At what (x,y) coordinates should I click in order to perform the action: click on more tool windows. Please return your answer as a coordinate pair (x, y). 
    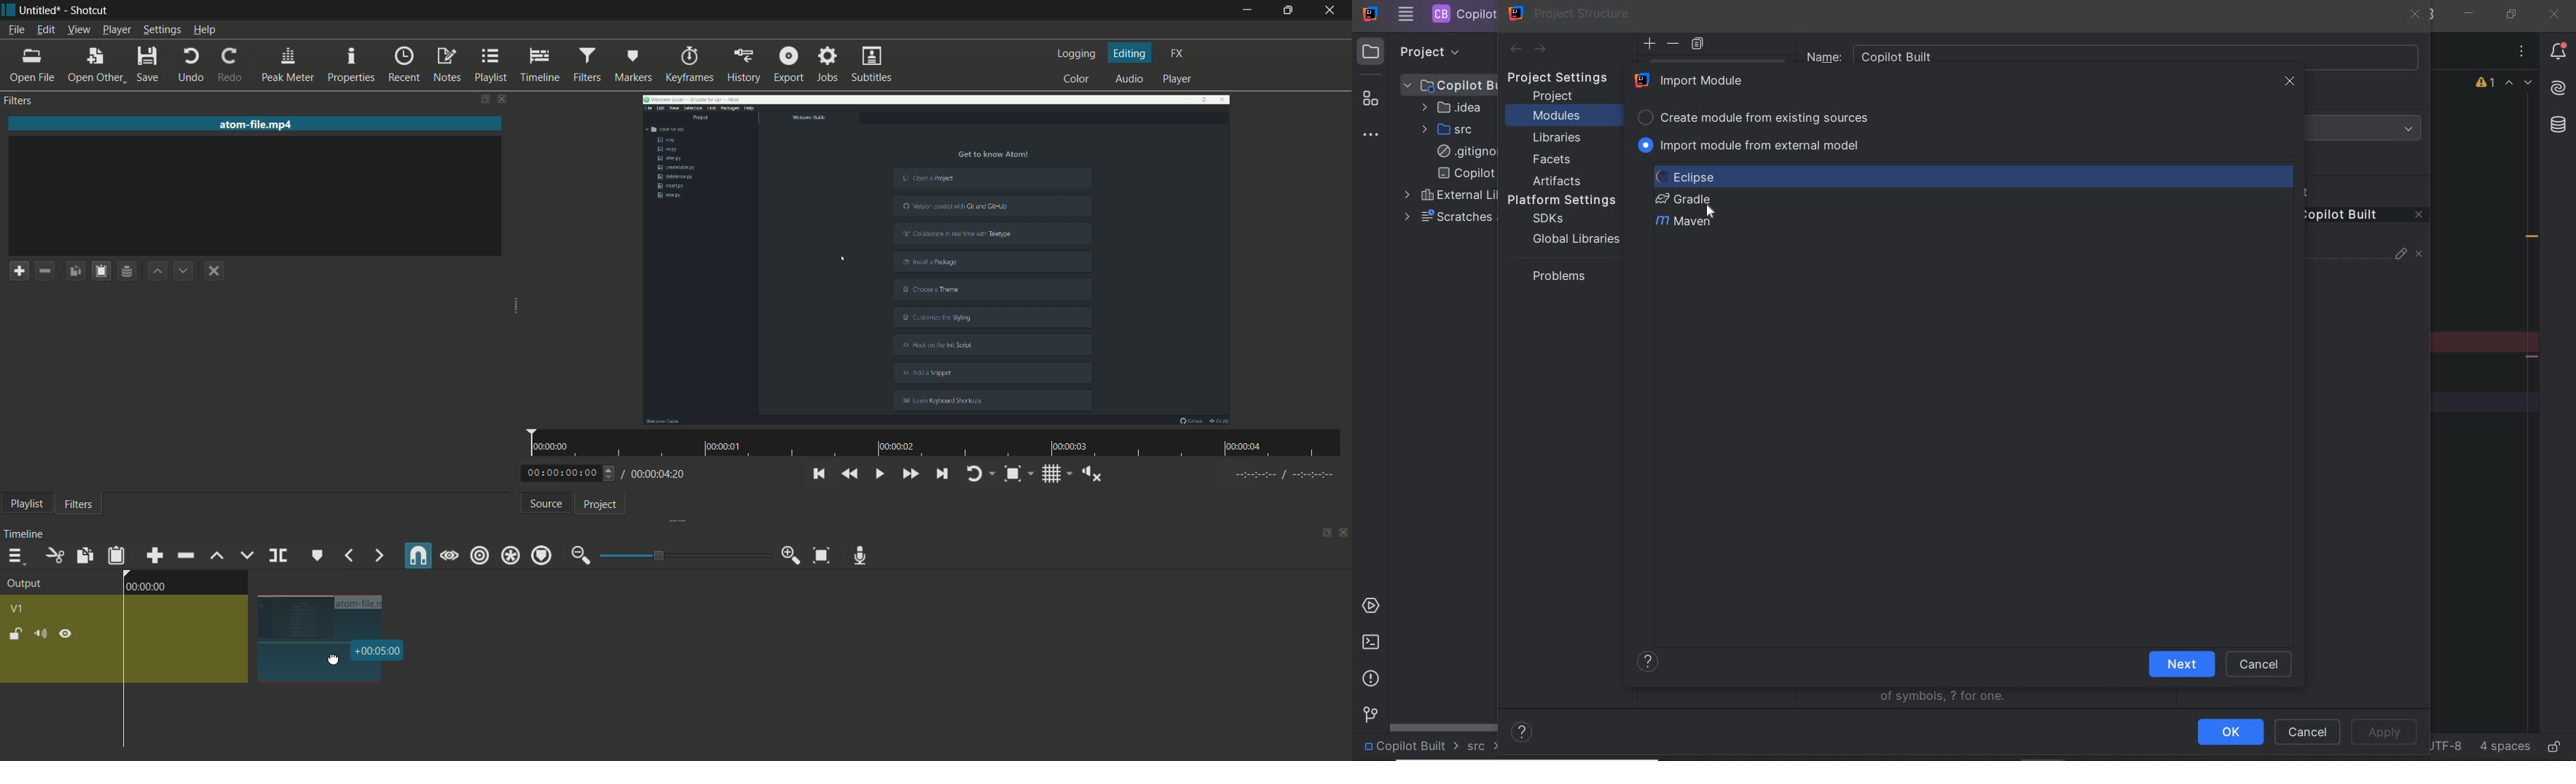
    Looking at the image, I should click on (1373, 136).